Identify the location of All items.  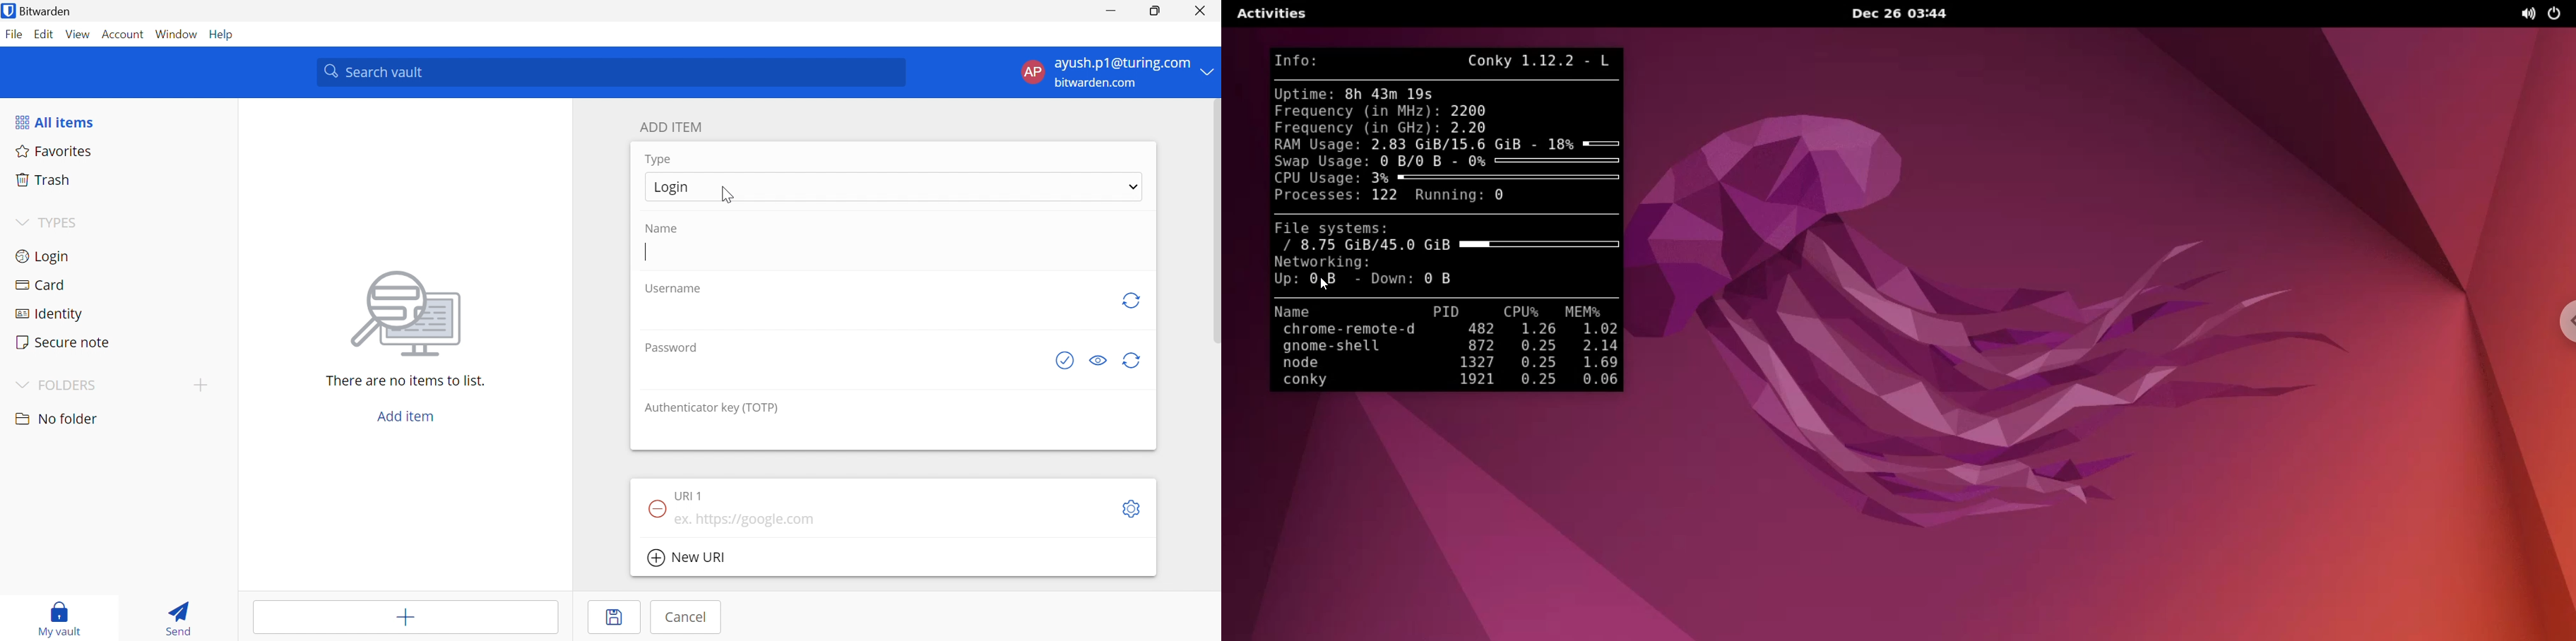
(57, 124).